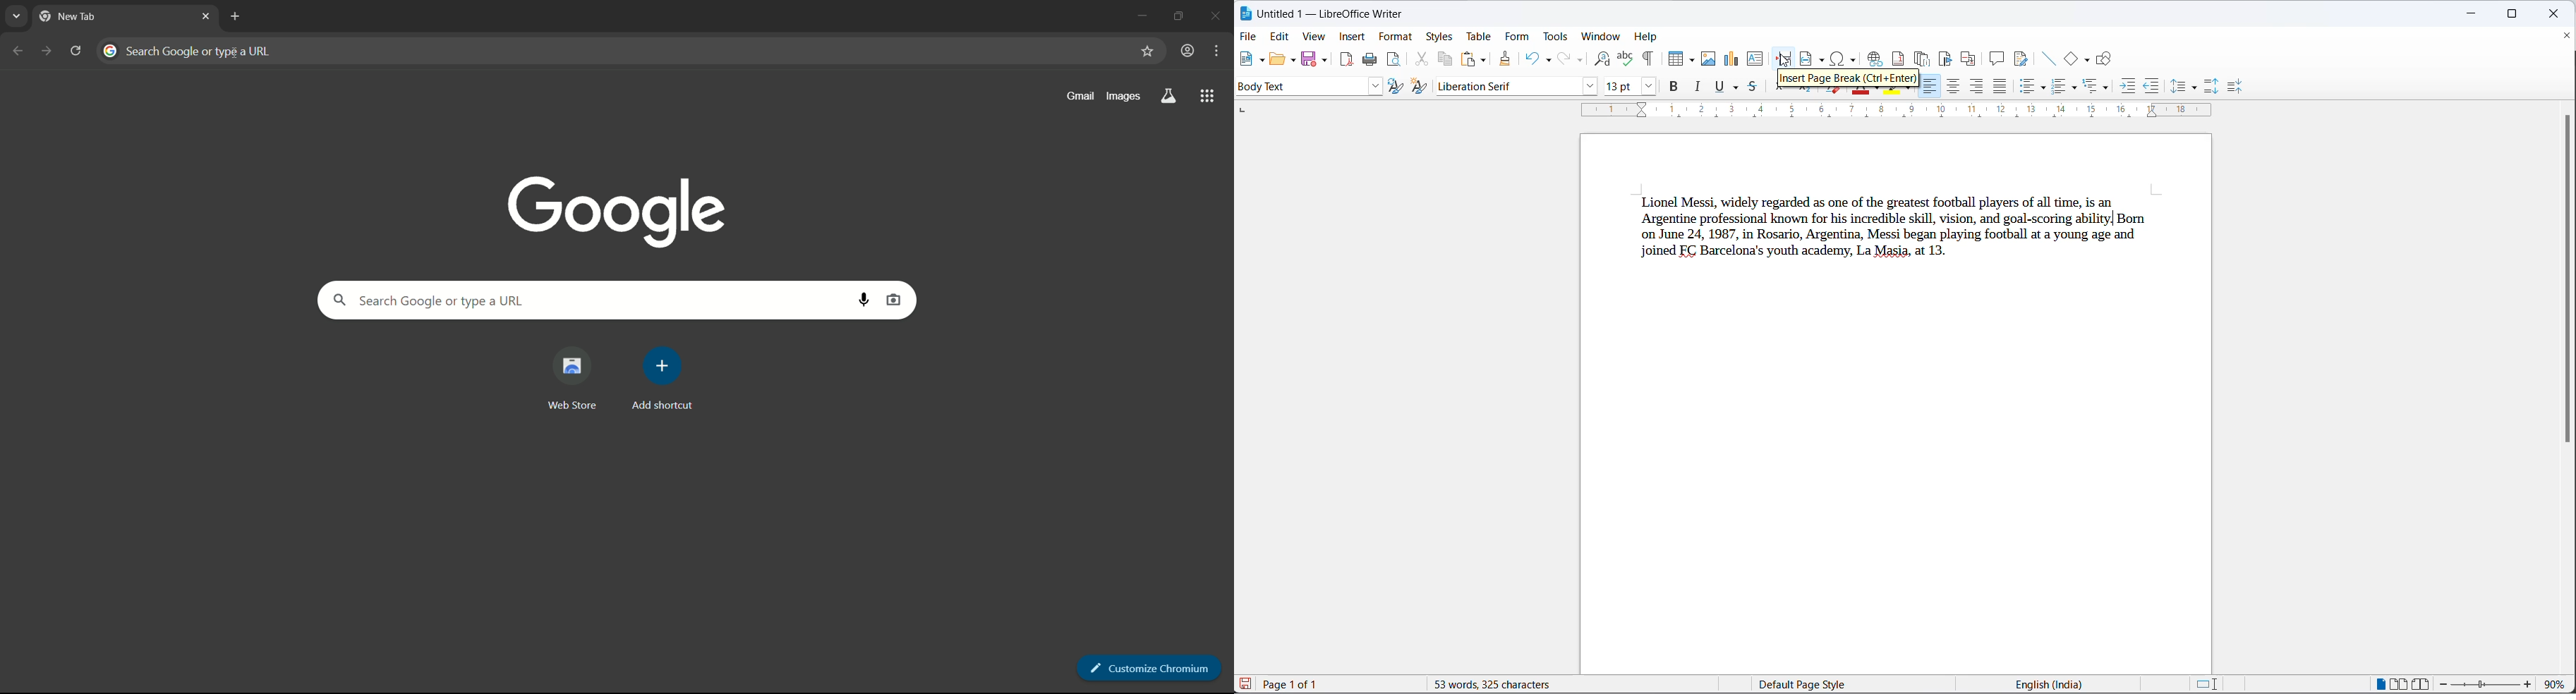  Describe the element at coordinates (68, 16) in the screenshot. I see `new tab` at that location.